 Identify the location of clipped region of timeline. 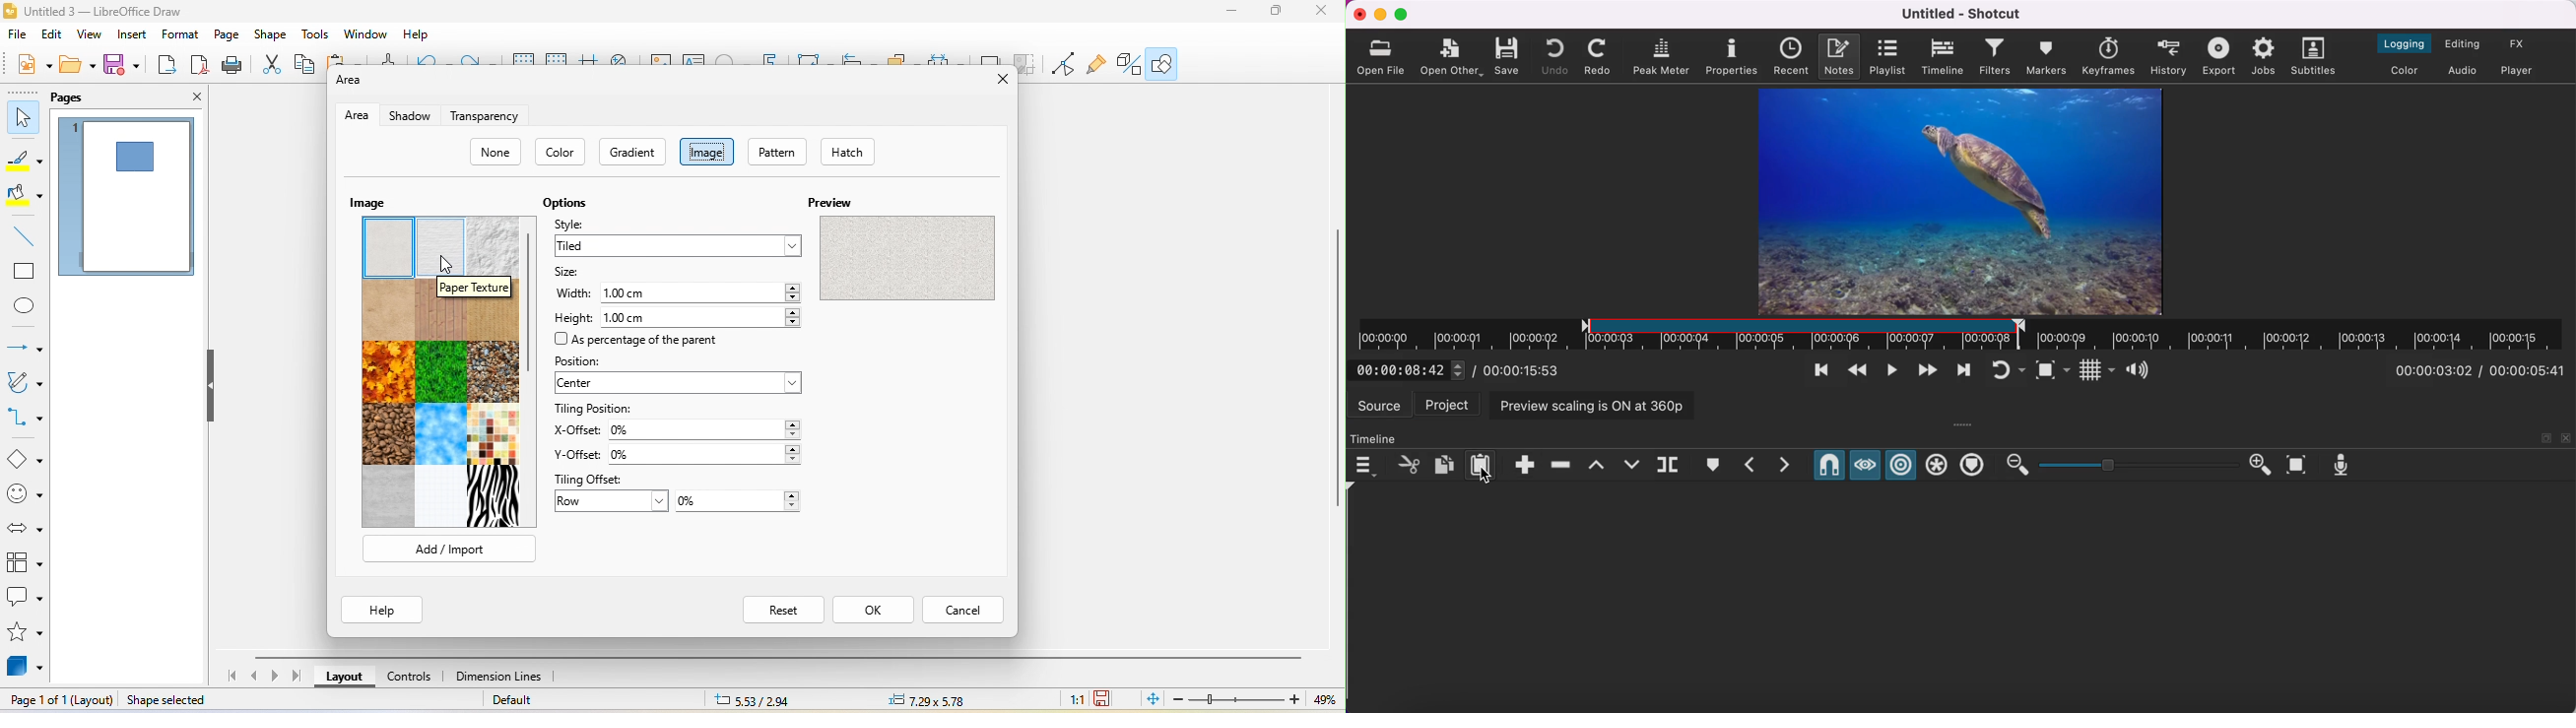
(1799, 334).